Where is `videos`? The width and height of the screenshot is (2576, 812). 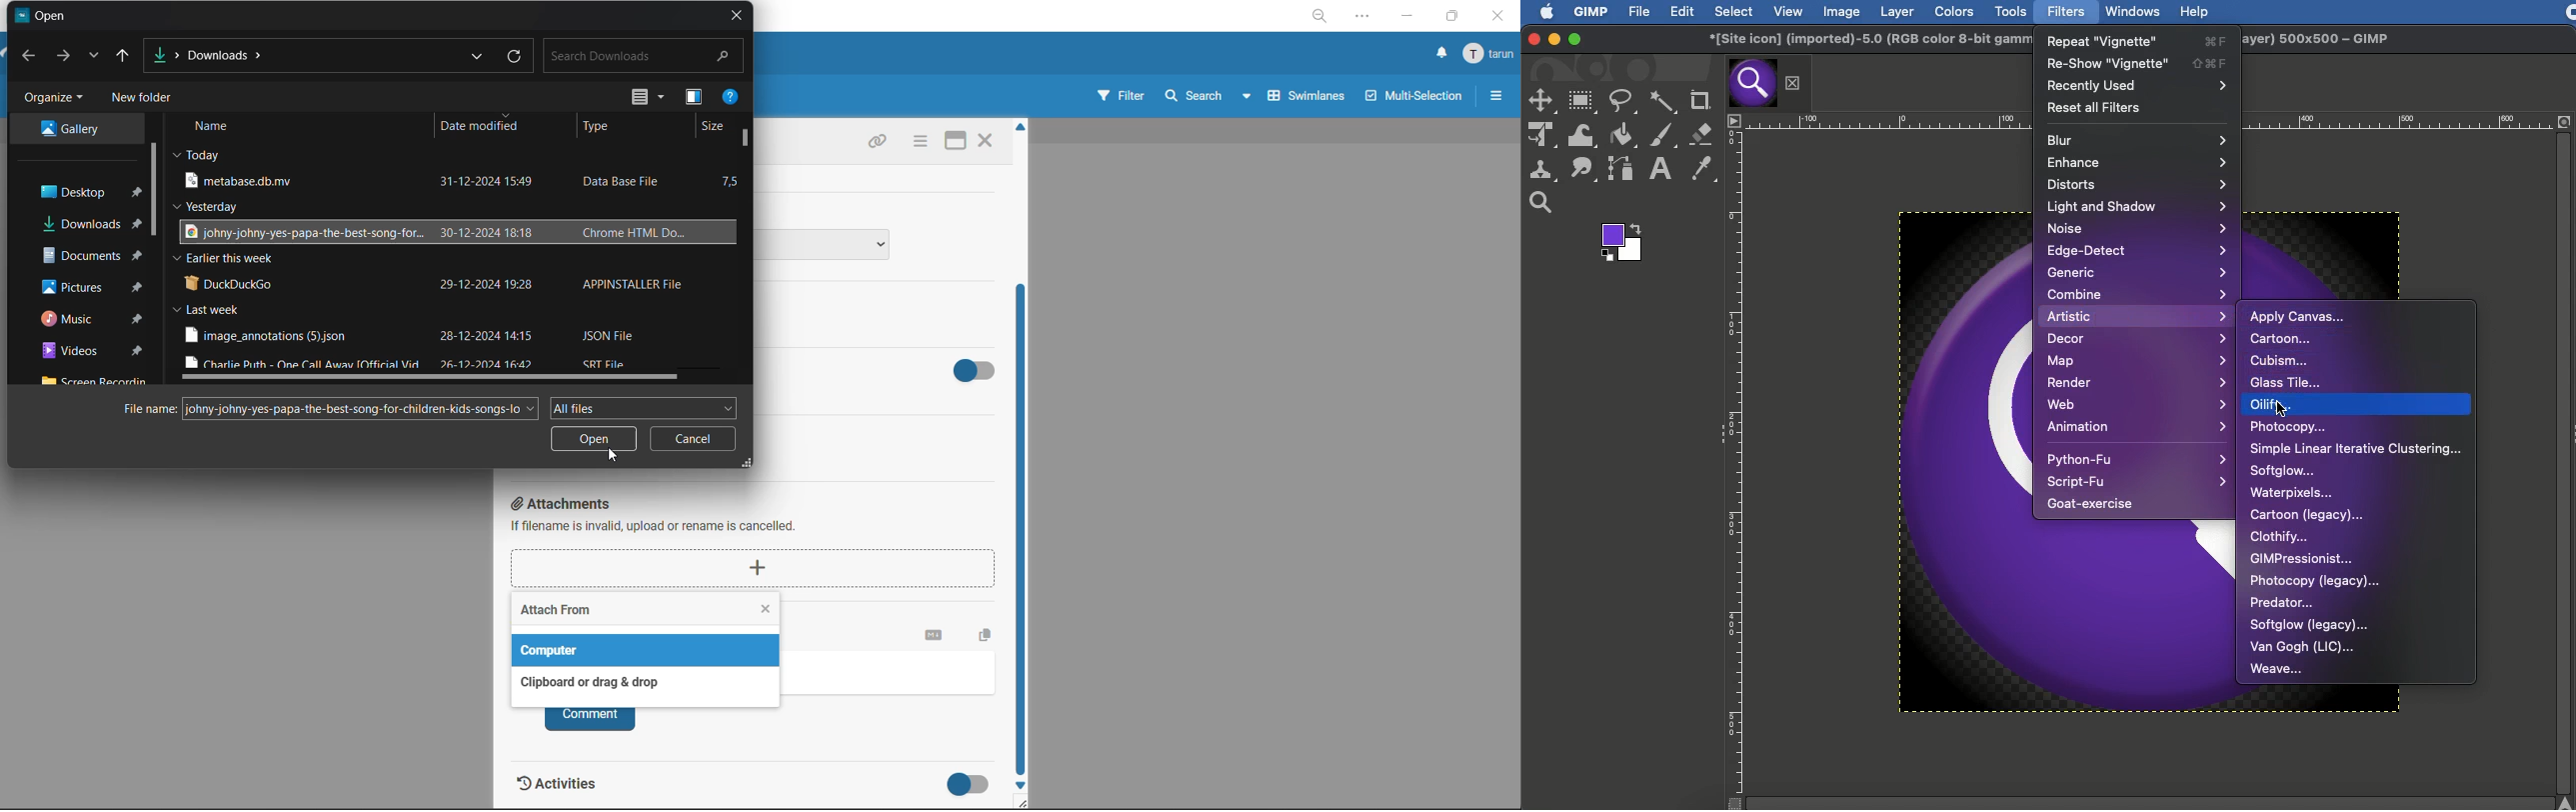
videos is located at coordinates (72, 353).